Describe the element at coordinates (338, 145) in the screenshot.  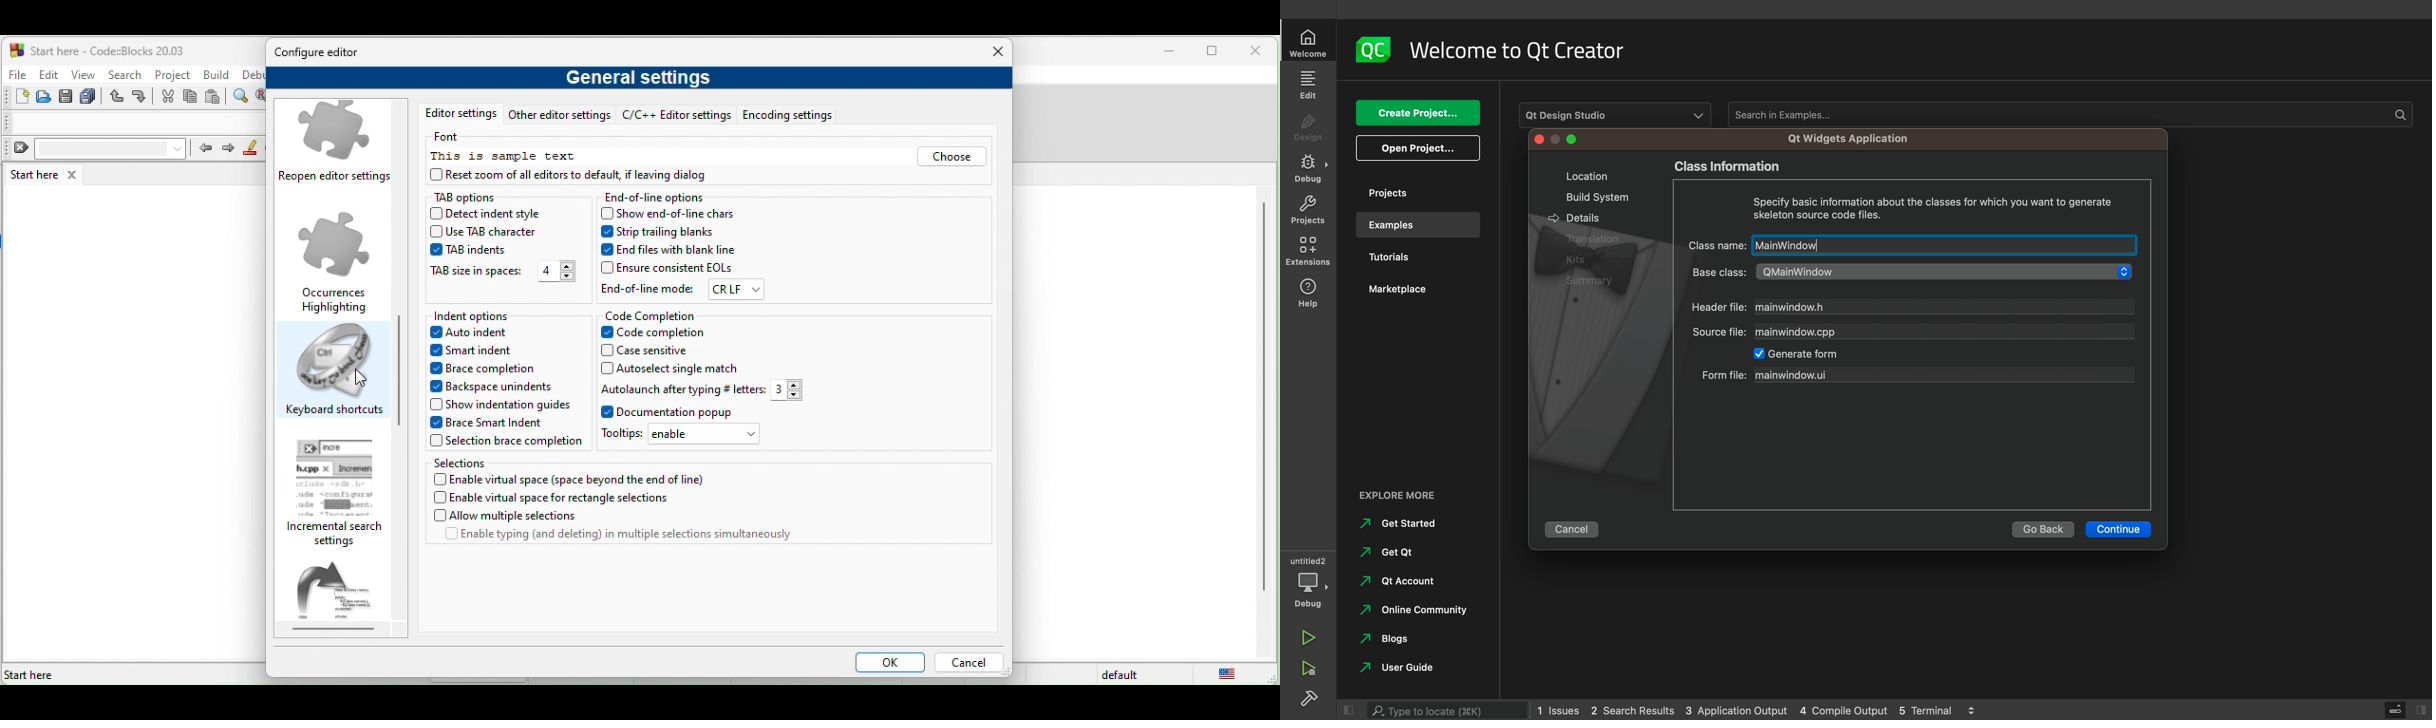
I see `reopen editor settings` at that location.